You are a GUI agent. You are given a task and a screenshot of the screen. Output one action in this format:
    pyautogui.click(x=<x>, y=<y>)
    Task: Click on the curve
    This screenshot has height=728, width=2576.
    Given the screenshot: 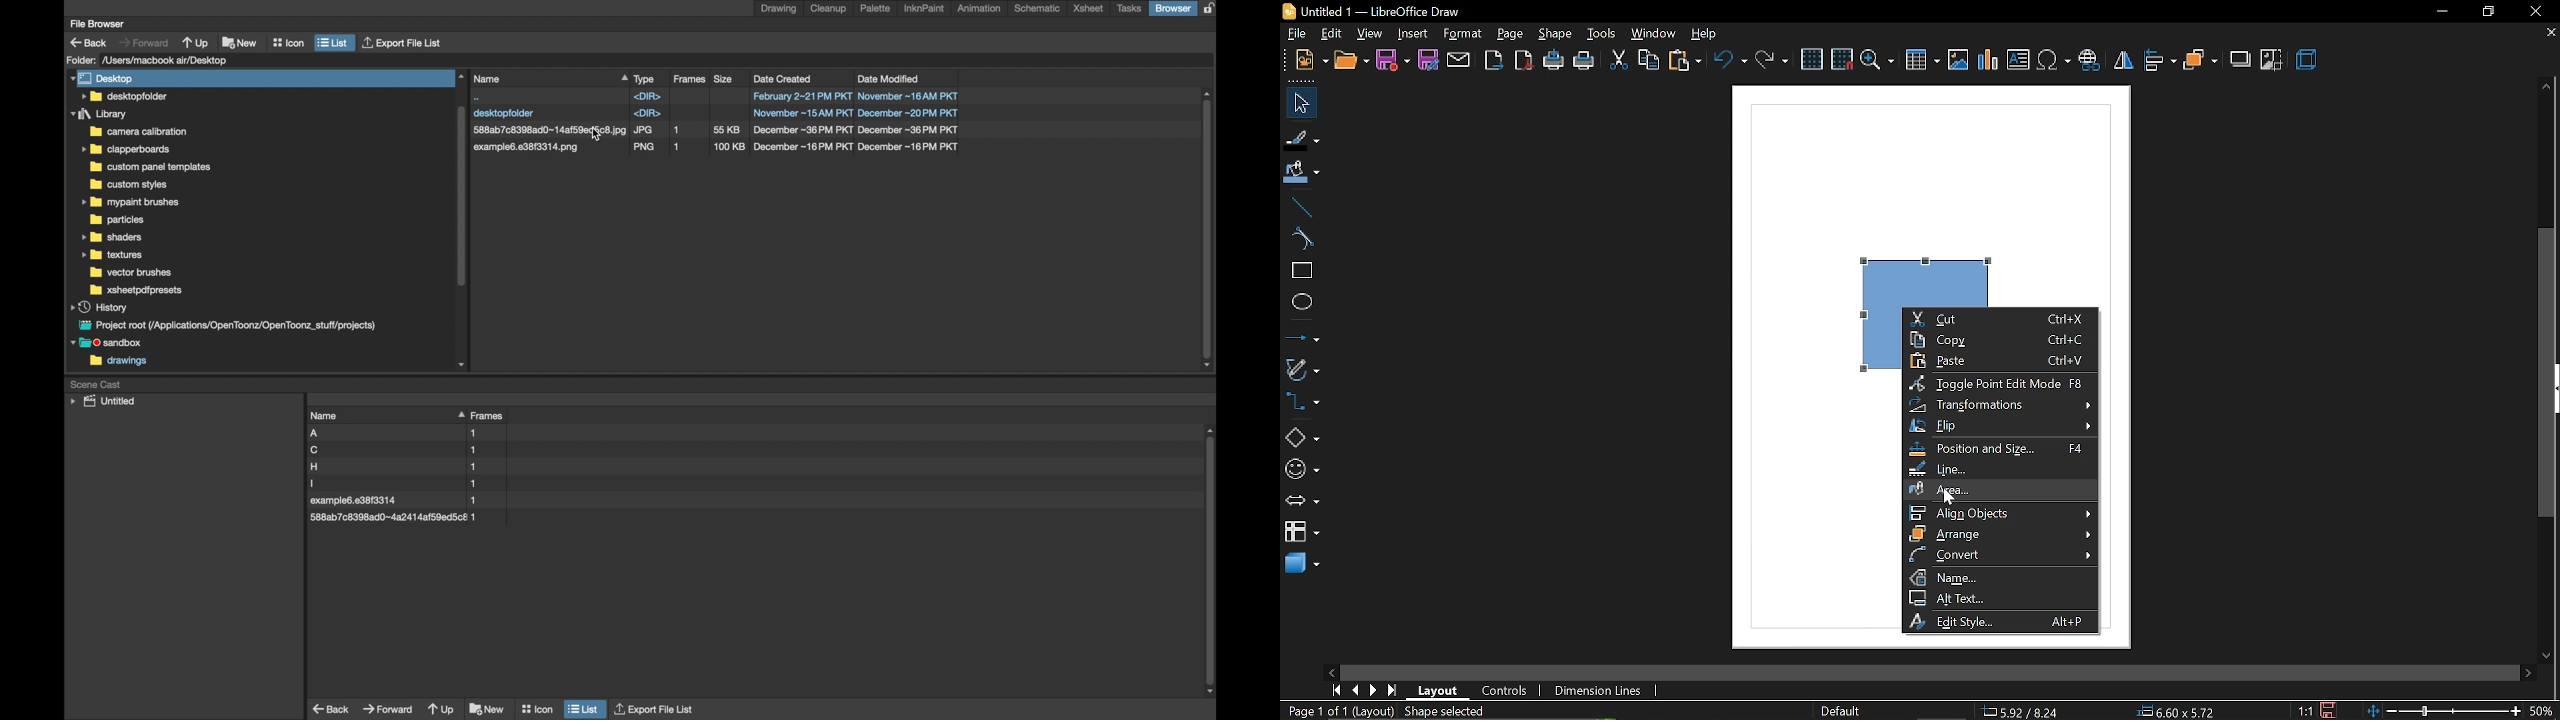 What is the action you would take?
    pyautogui.click(x=1299, y=240)
    